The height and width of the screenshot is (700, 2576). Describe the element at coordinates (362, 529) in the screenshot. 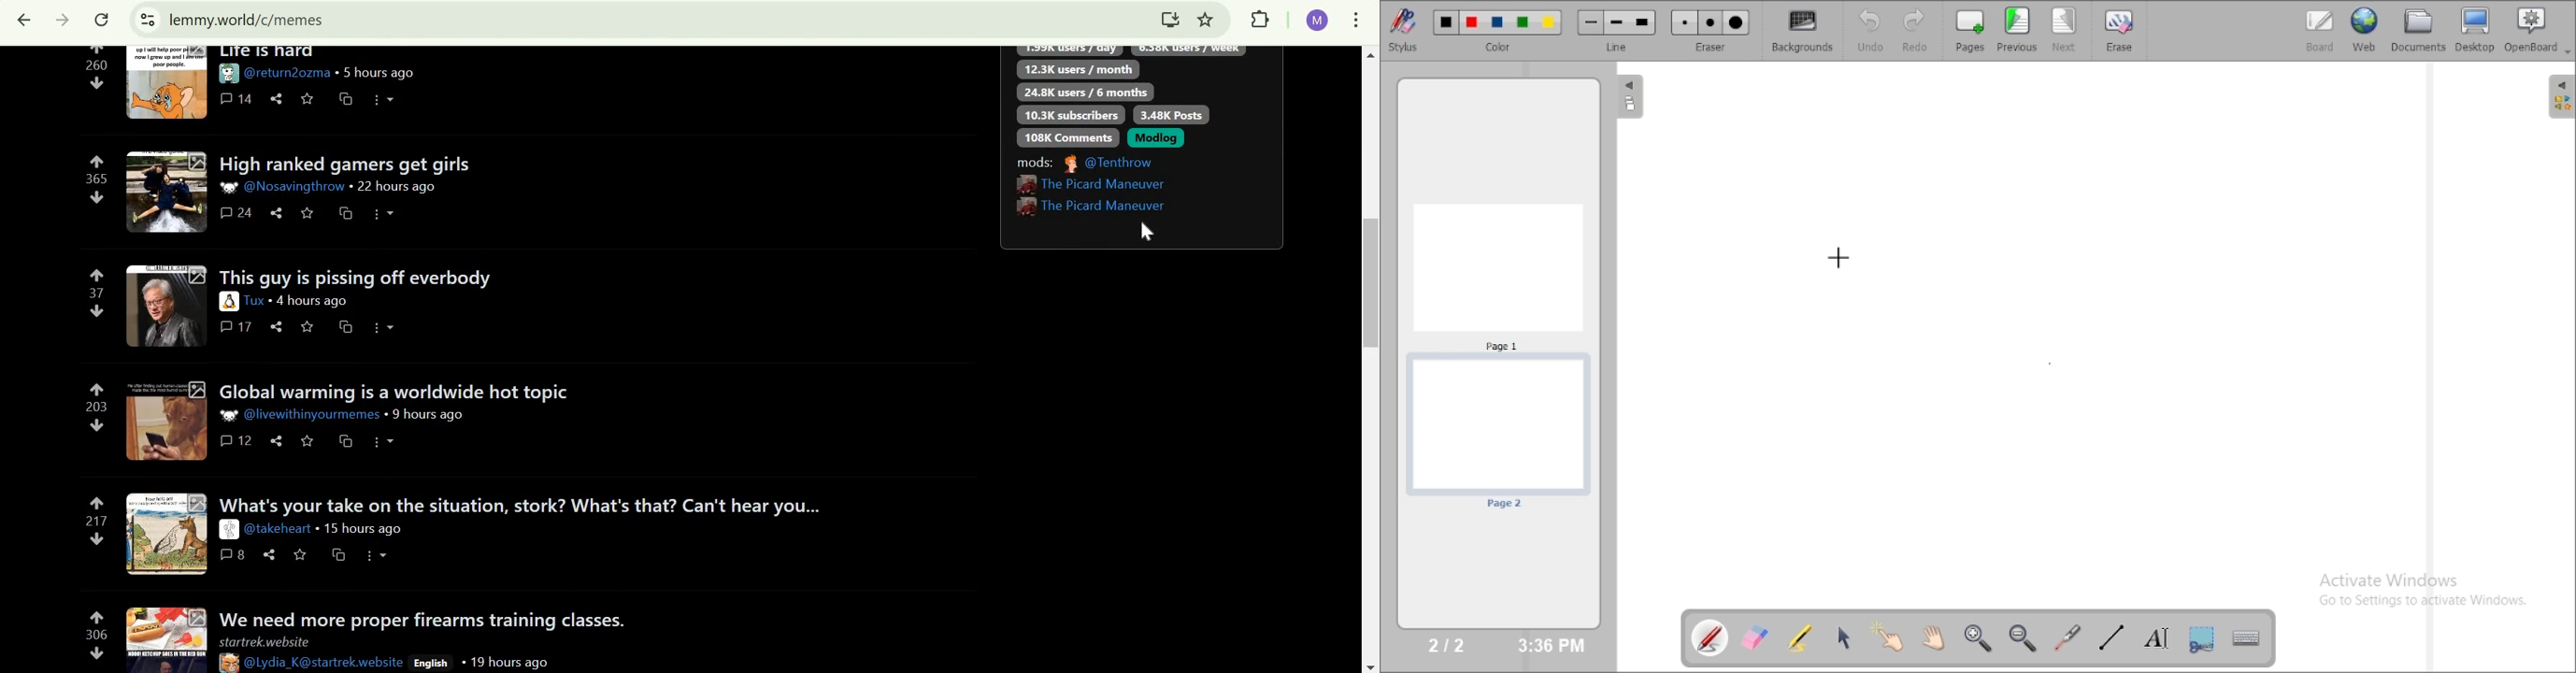

I see `15 hours ago` at that location.